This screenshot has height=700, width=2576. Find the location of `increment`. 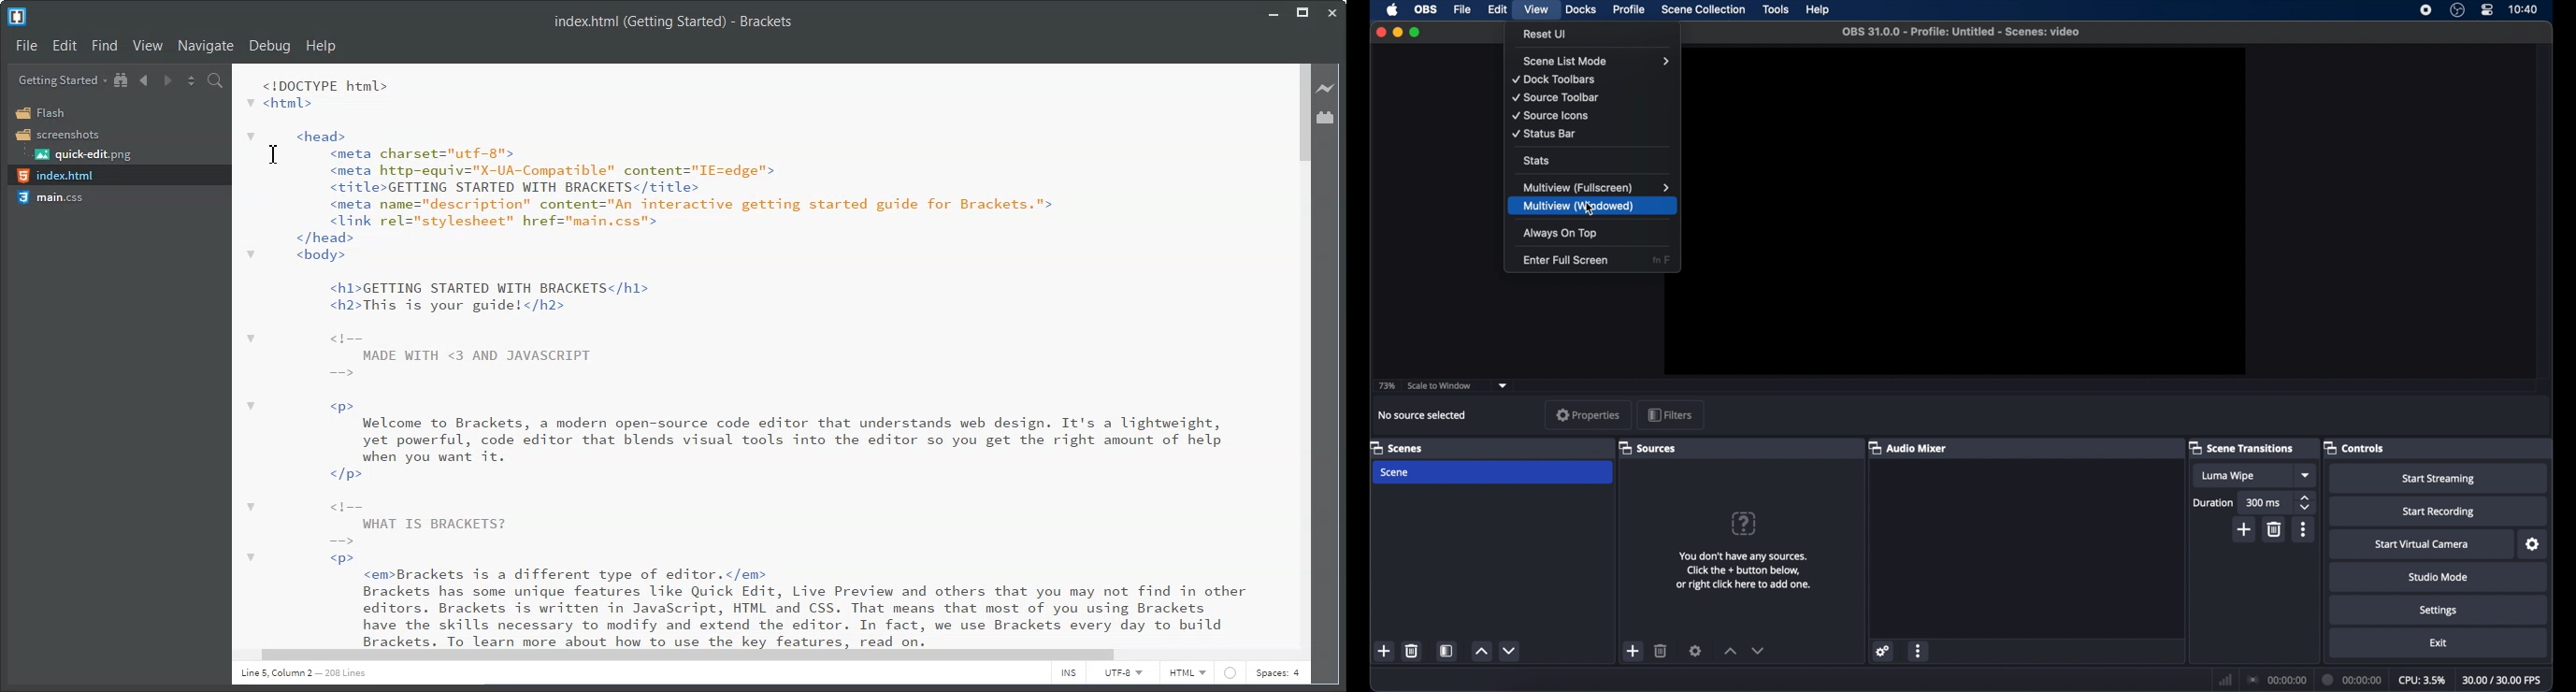

increment is located at coordinates (1481, 651).